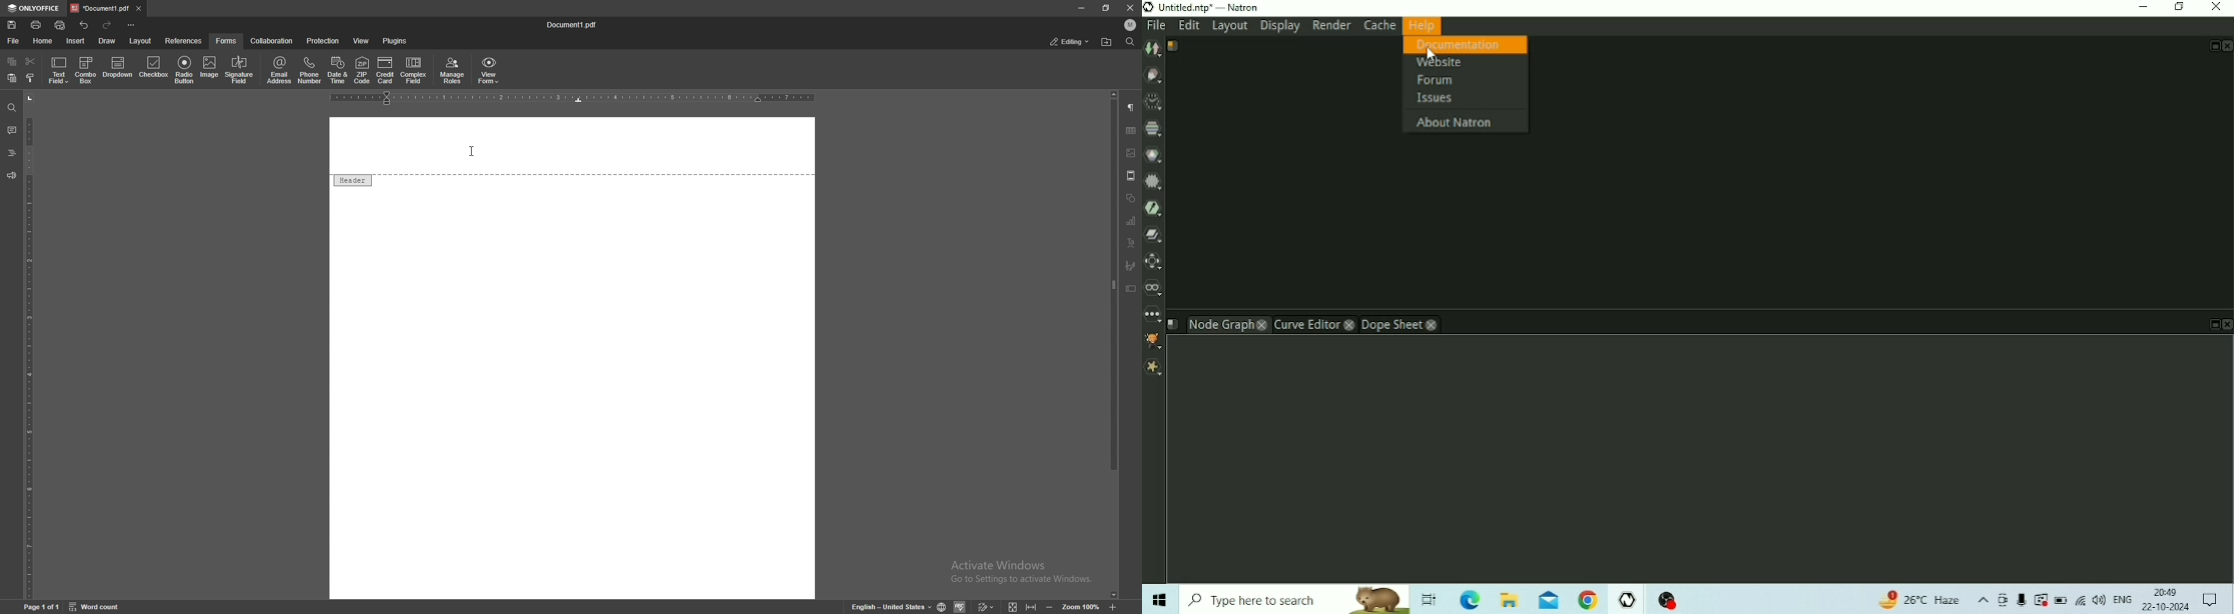 The width and height of the screenshot is (2240, 616). What do you see at coordinates (84, 25) in the screenshot?
I see `undo` at bounding box center [84, 25].